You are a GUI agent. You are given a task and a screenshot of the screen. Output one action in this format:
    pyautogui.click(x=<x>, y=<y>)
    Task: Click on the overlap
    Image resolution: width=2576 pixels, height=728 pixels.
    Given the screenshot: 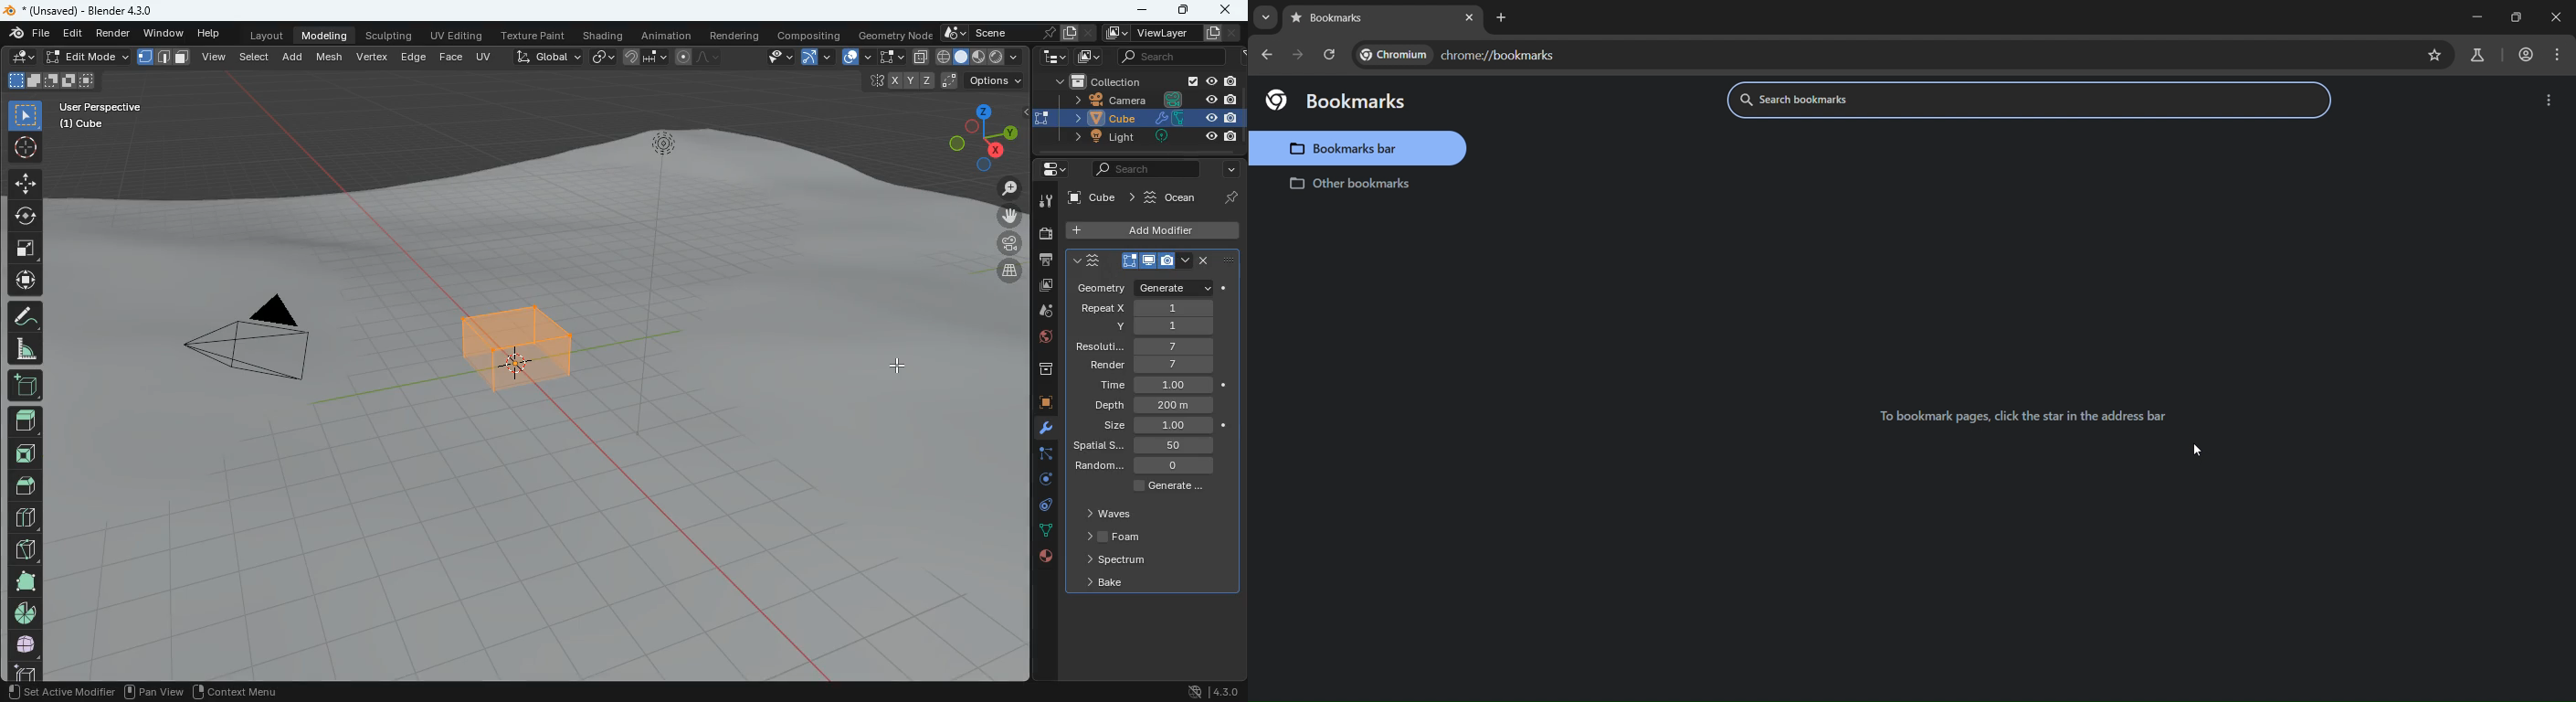 What is the action you would take?
    pyautogui.click(x=856, y=57)
    